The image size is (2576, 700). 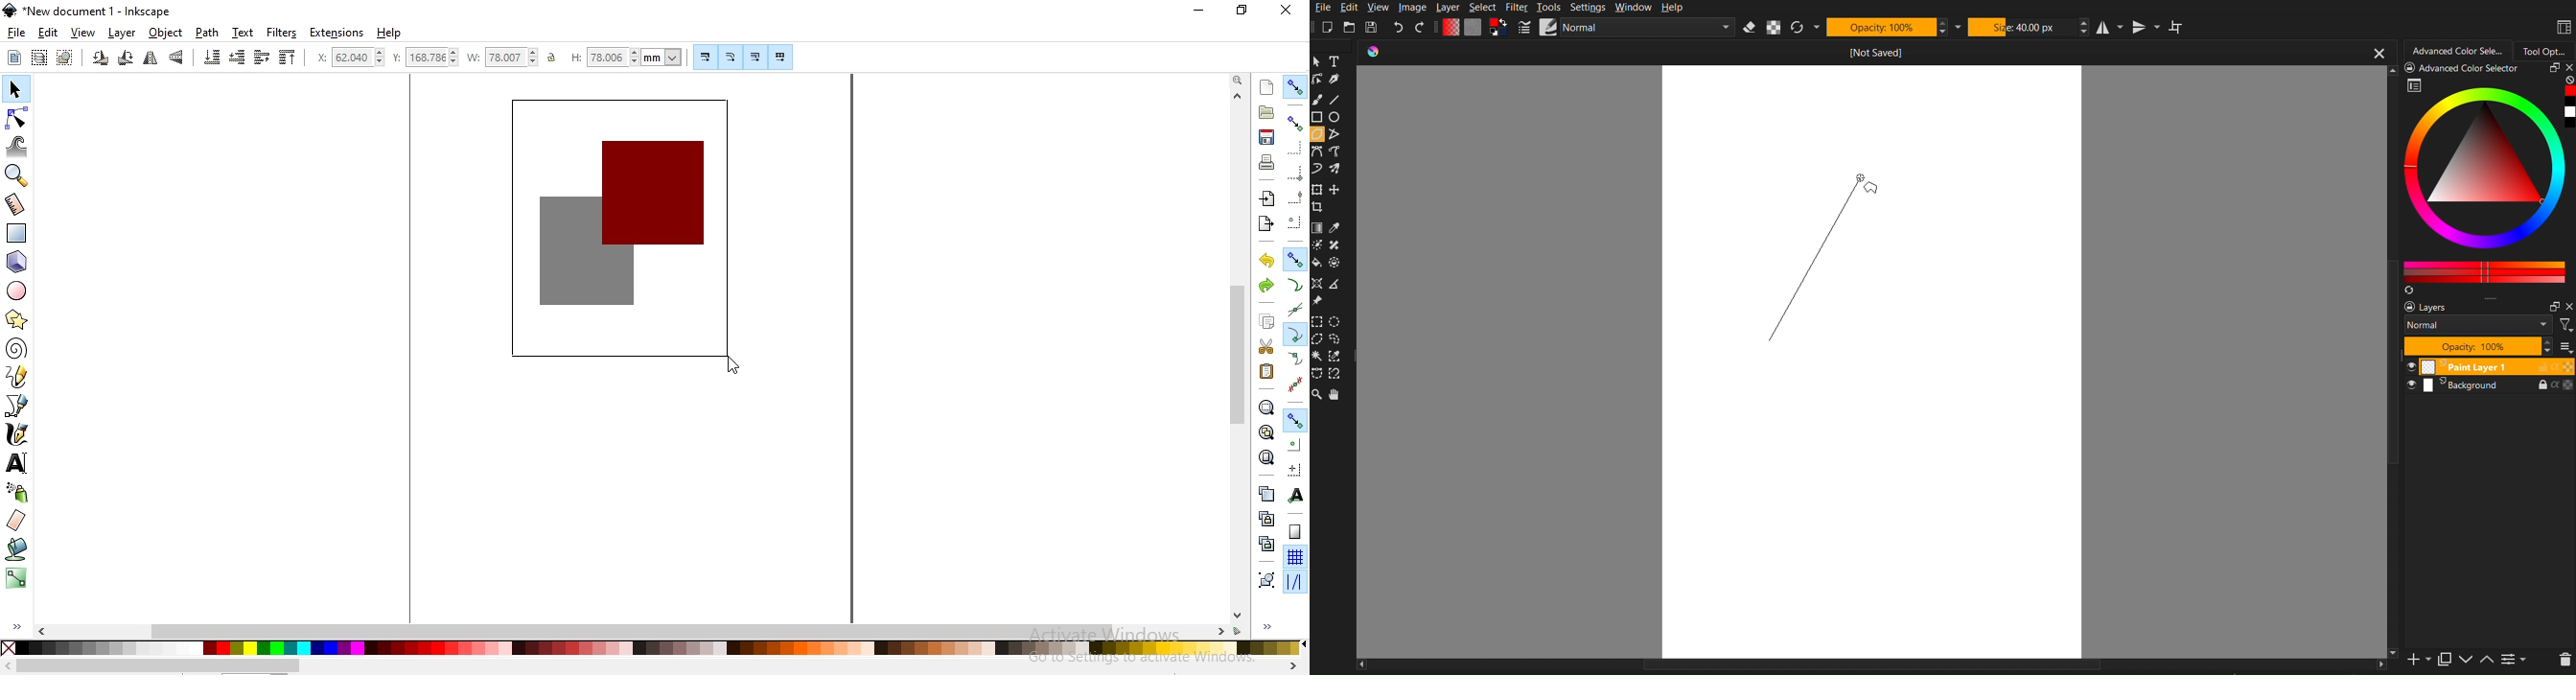 What do you see at coordinates (1317, 170) in the screenshot?
I see `dynamic brush tool` at bounding box center [1317, 170].